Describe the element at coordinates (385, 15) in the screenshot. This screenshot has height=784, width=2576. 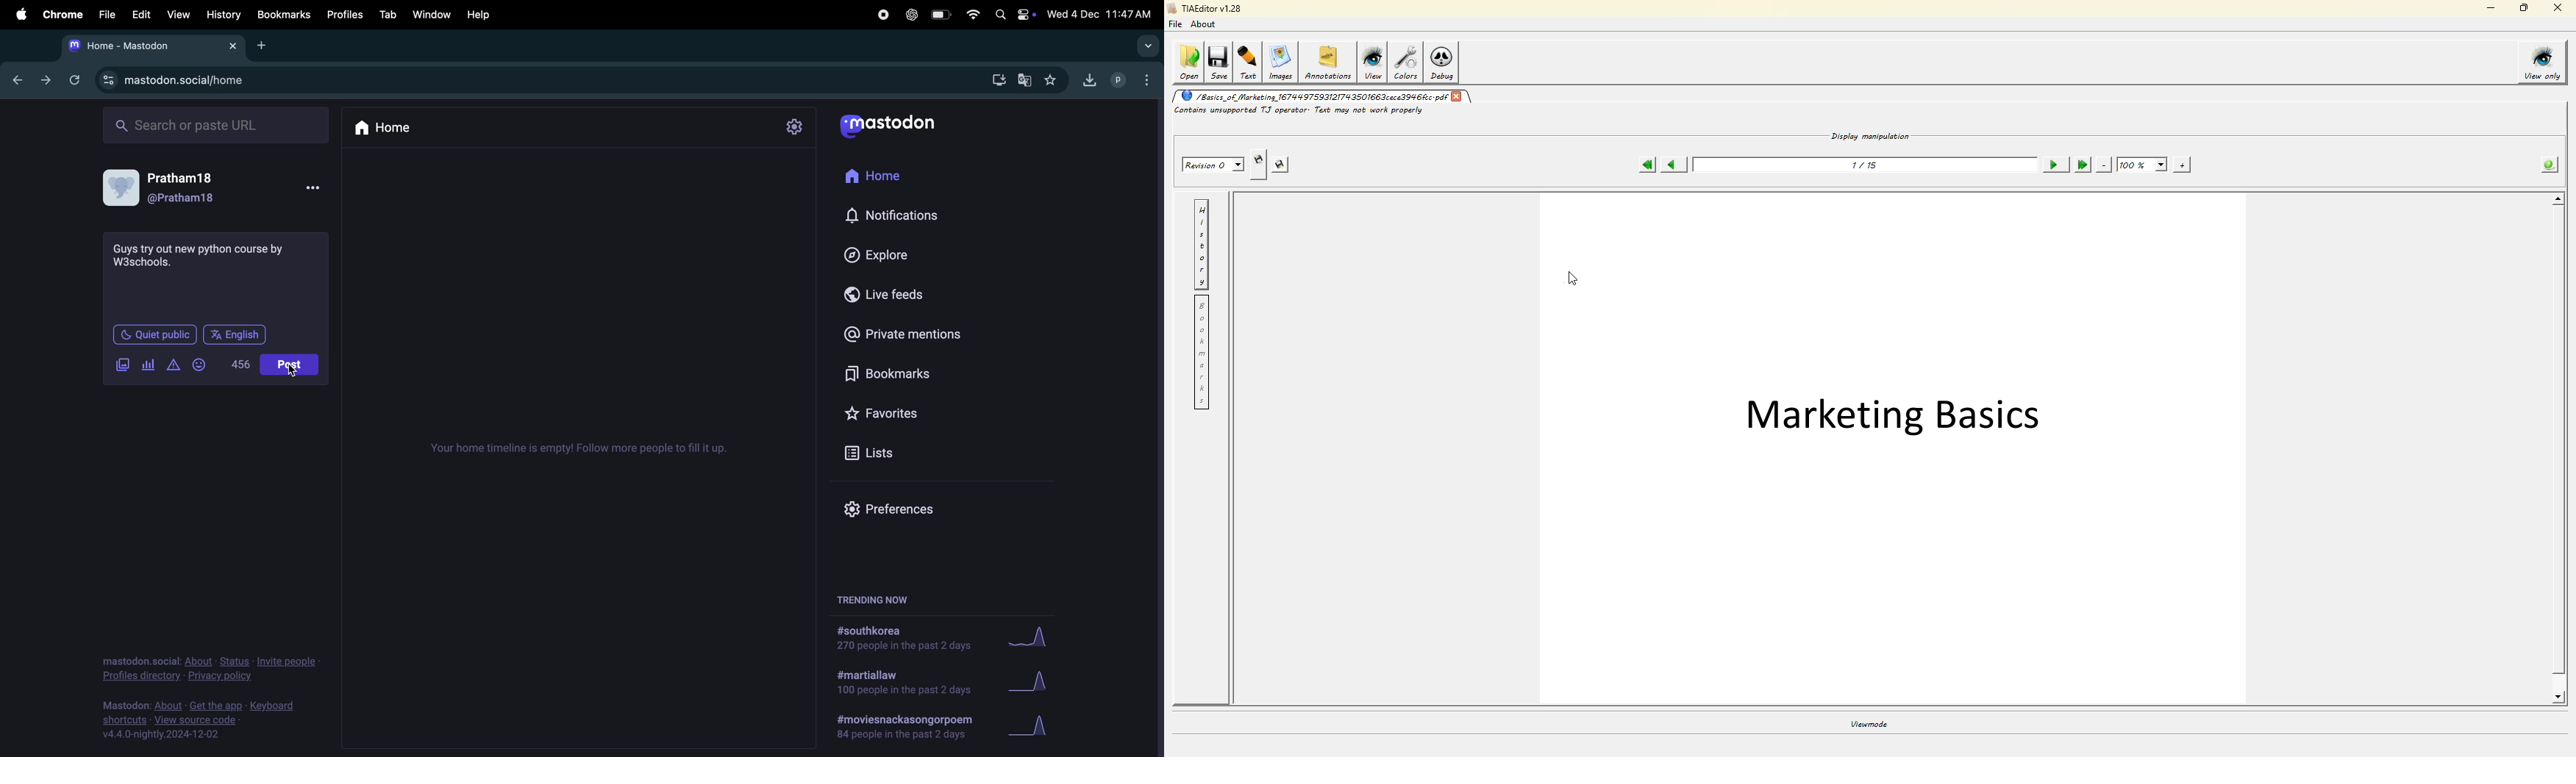
I see `Tab` at that location.